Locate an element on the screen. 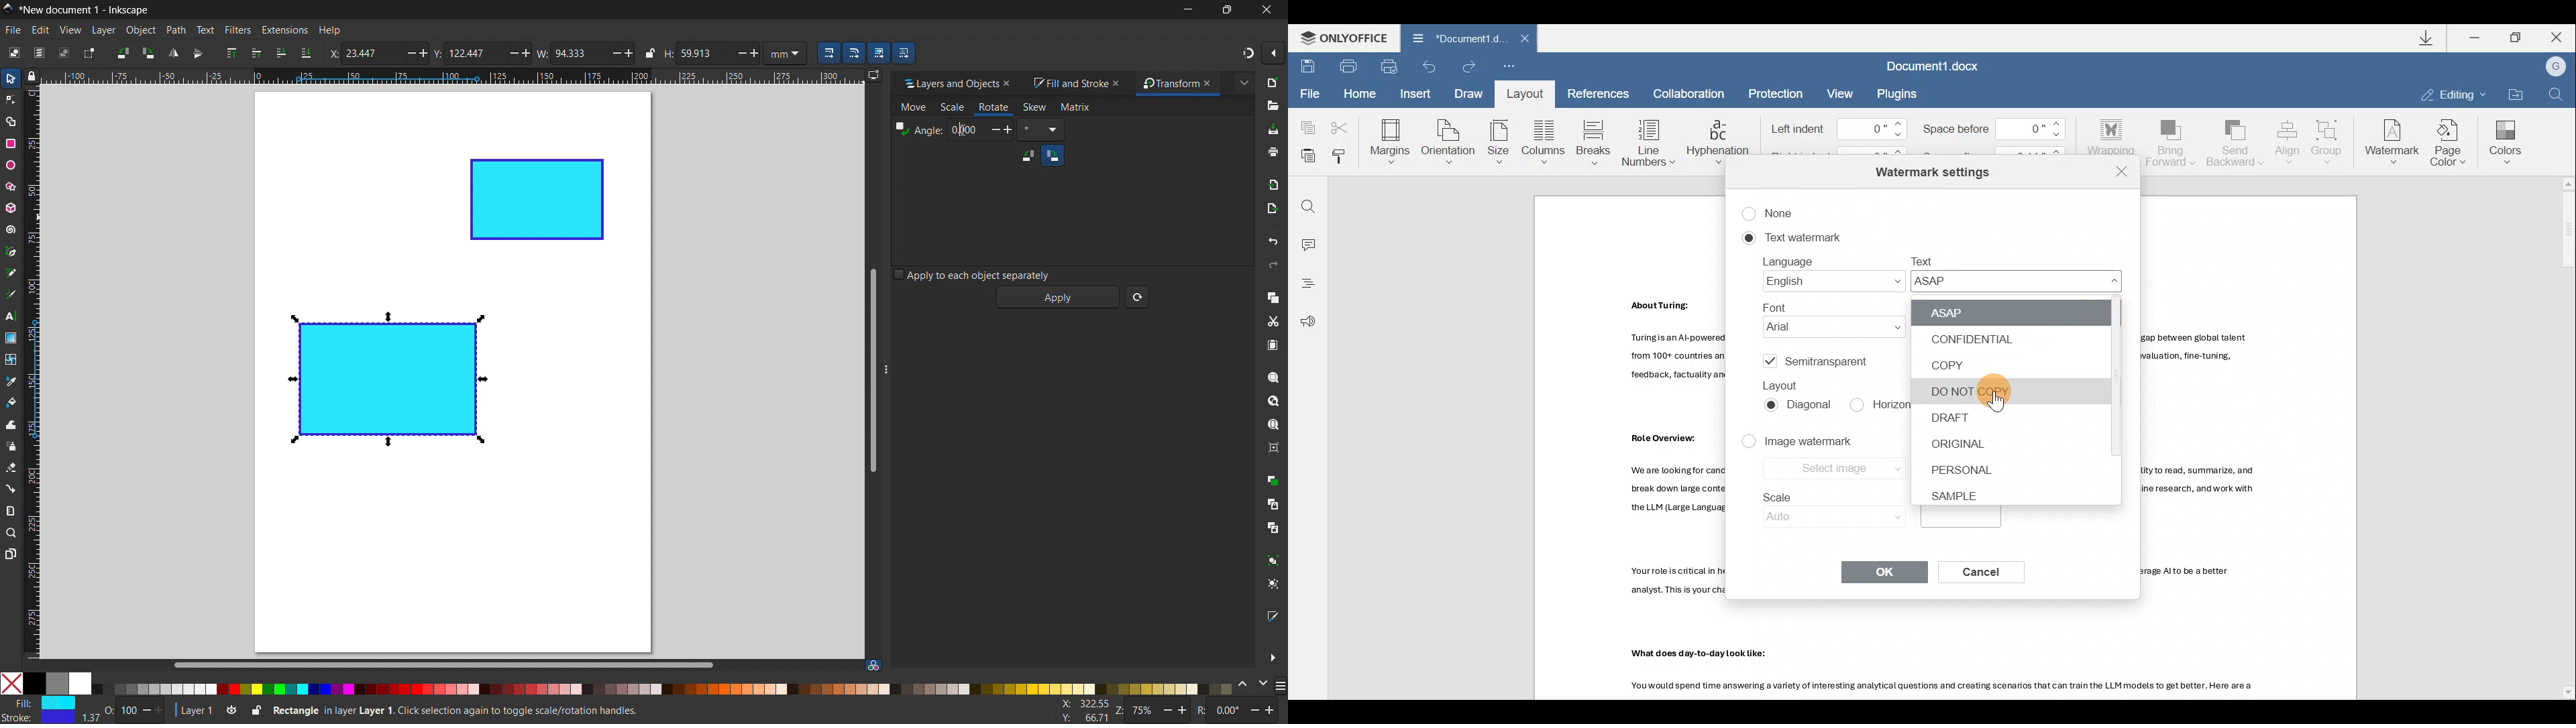 Image resolution: width=2576 pixels, height=728 pixels. Send backward is located at coordinates (2237, 141).